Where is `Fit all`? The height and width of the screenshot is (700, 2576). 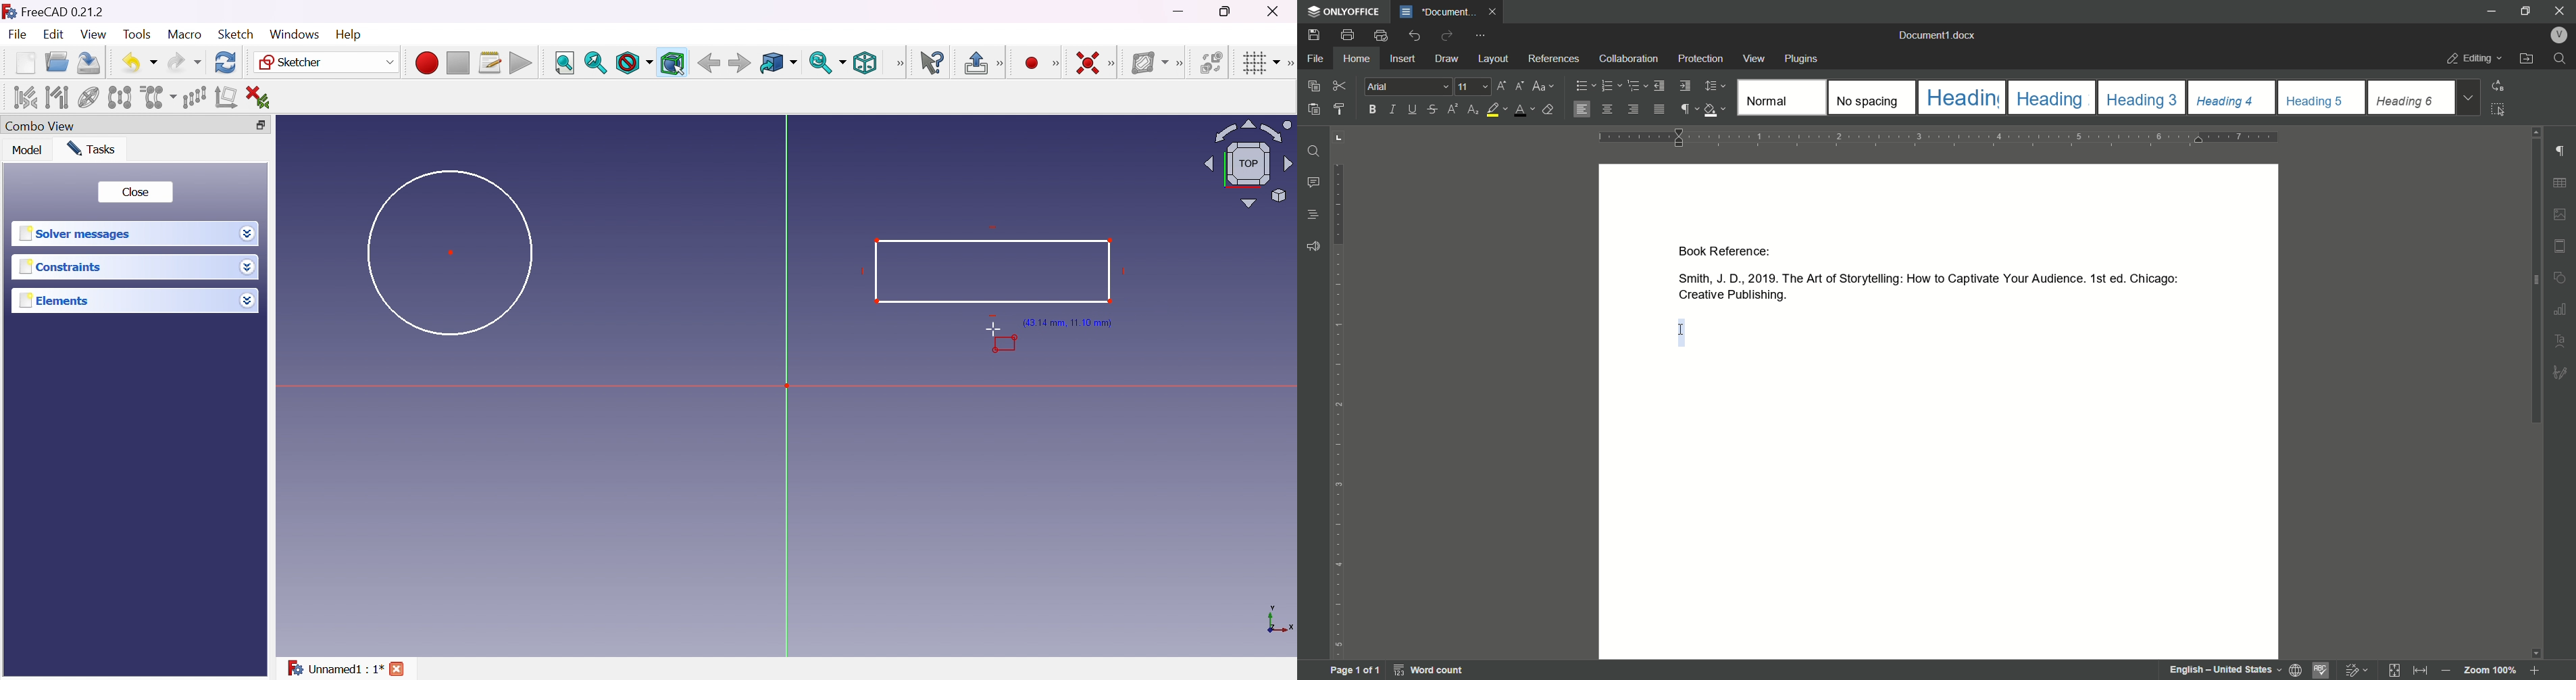
Fit all is located at coordinates (564, 64).